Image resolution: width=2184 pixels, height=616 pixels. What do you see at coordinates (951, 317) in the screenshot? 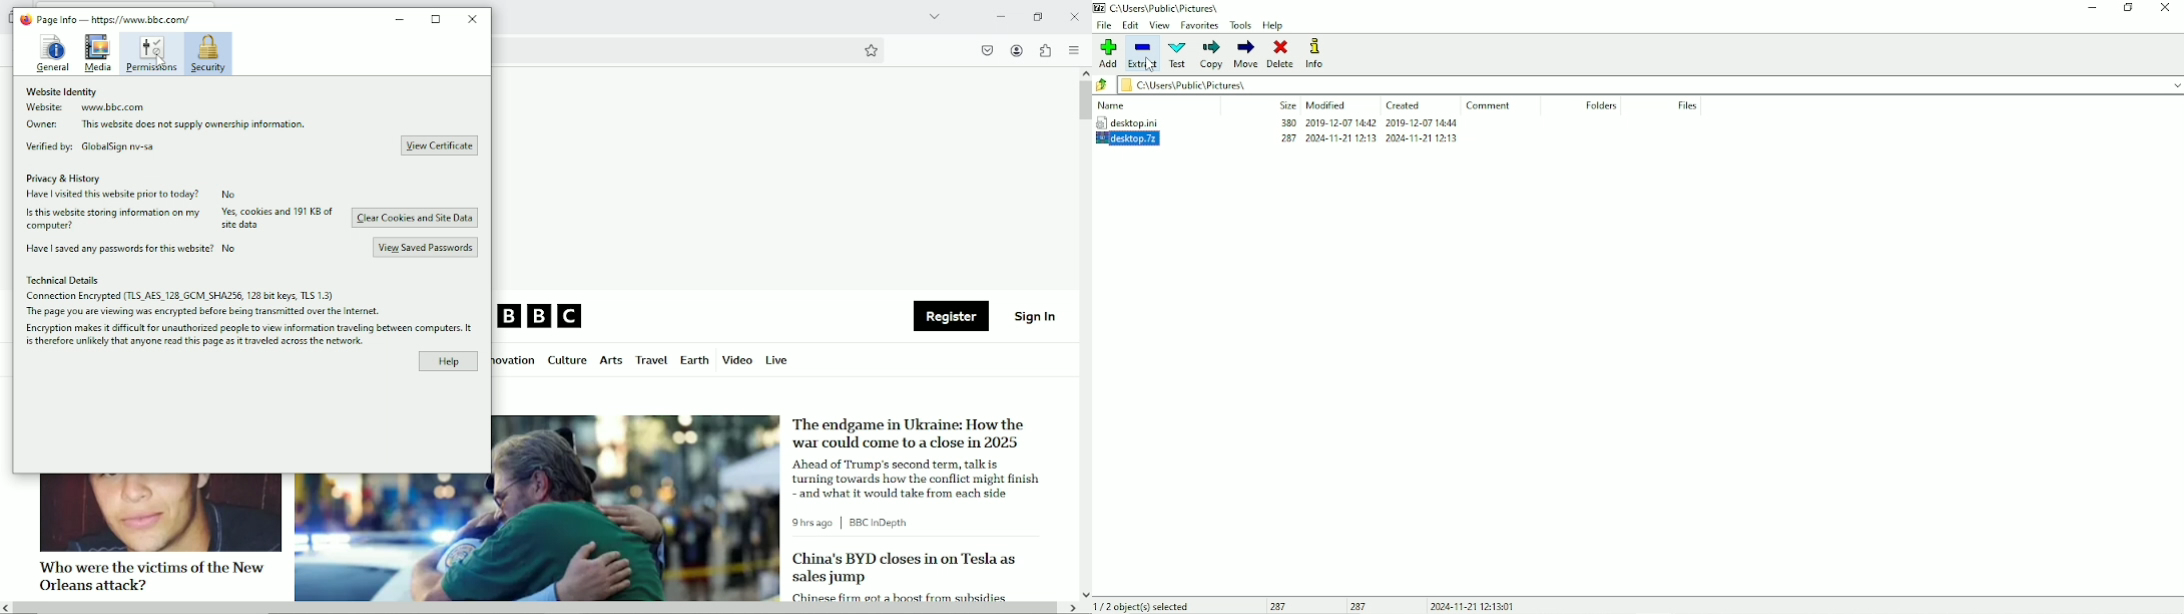
I see `Register` at bounding box center [951, 317].